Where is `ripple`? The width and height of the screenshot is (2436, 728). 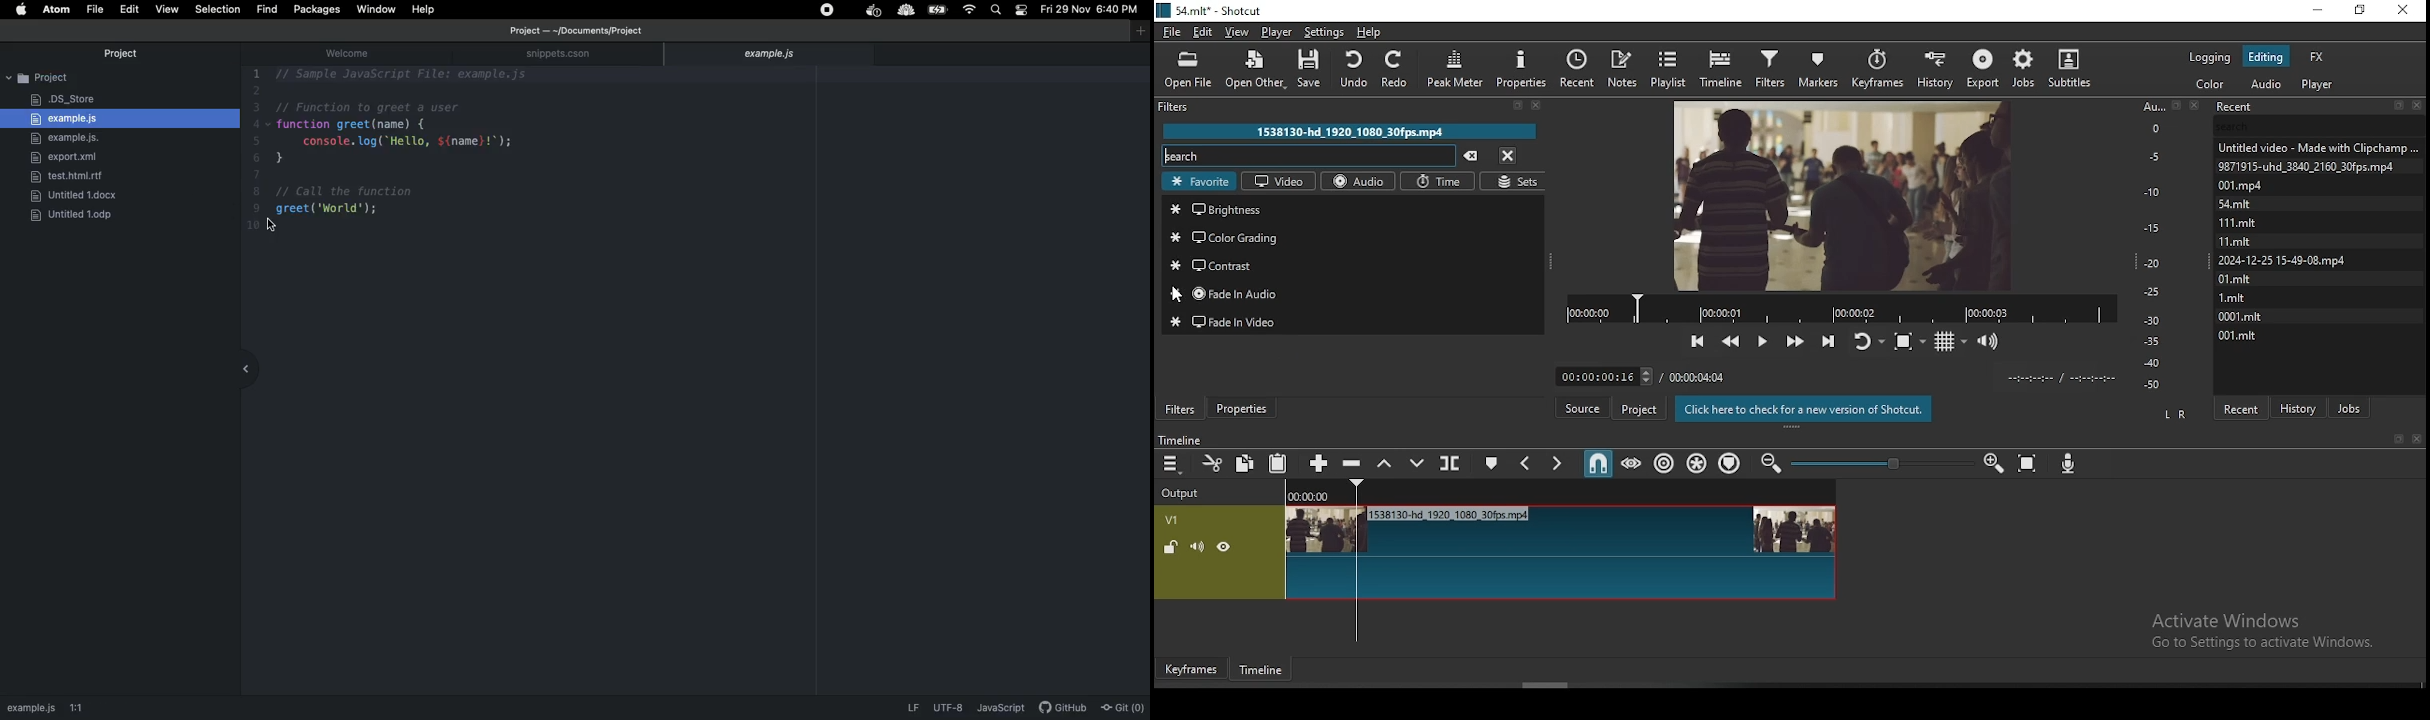 ripple is located at coordinates (1666, 465).